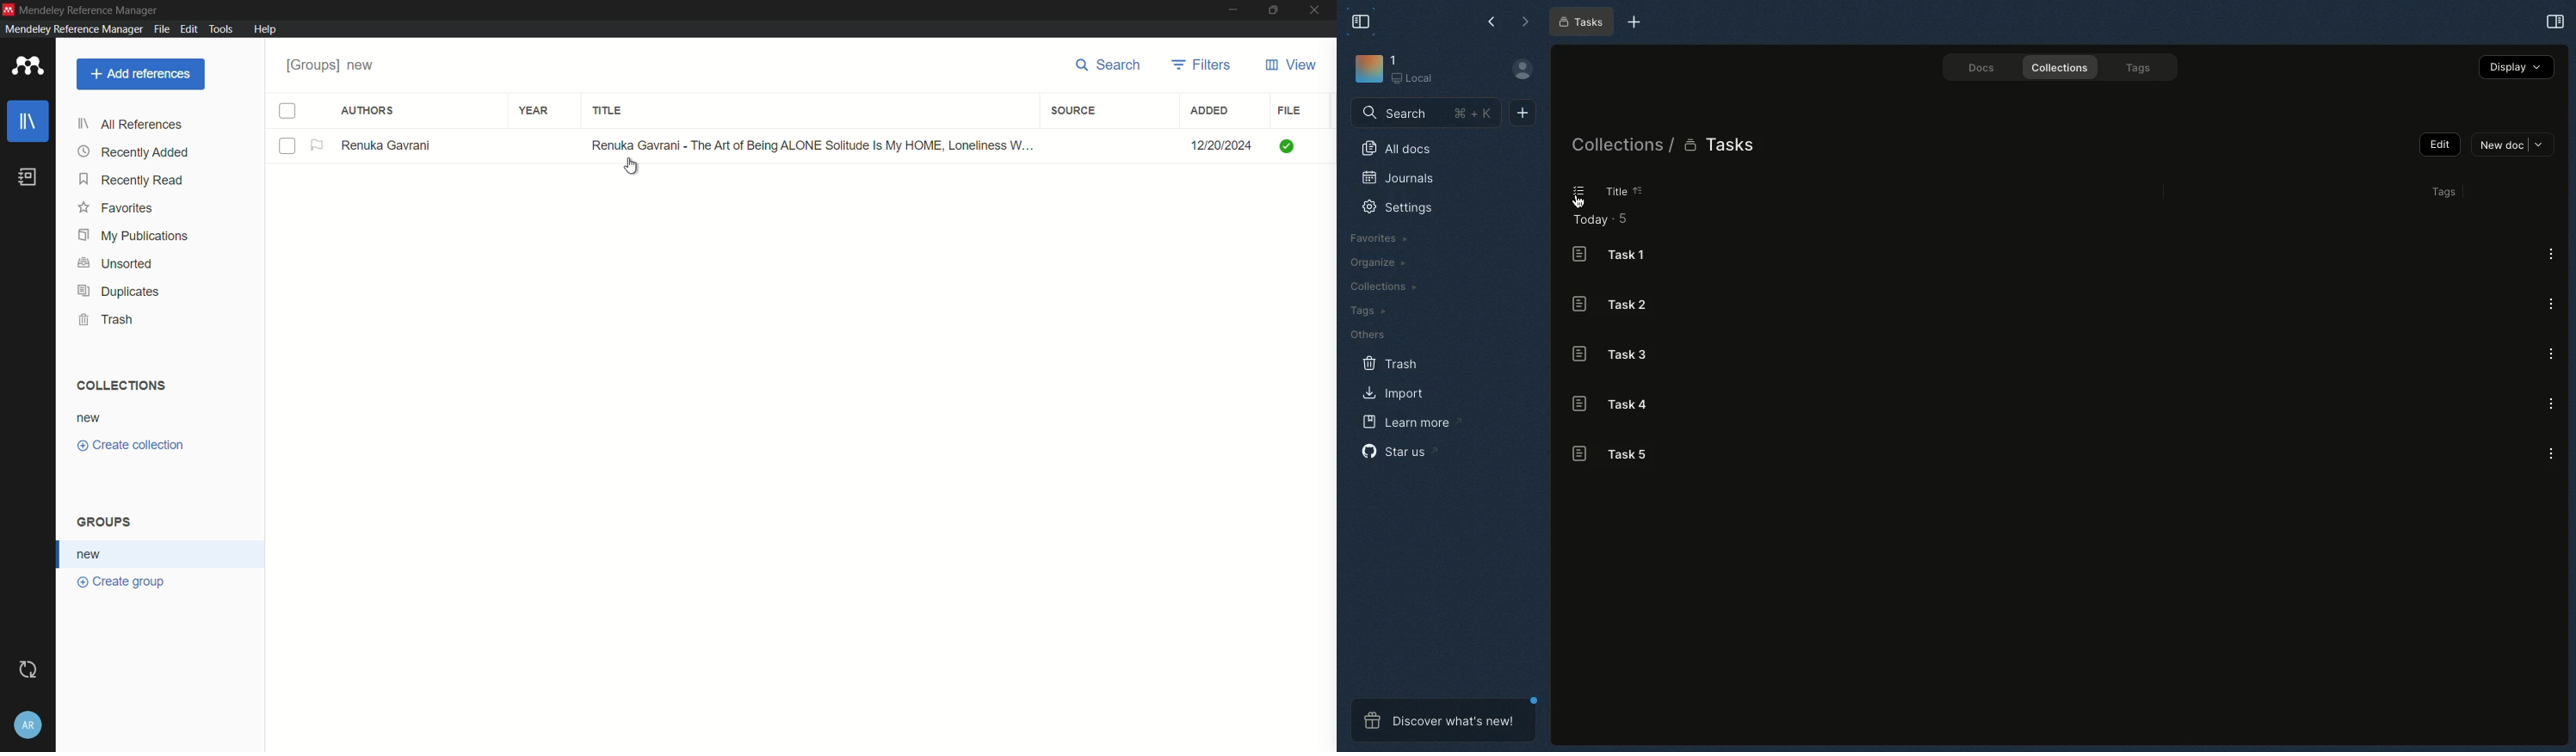 This screenshot has width=2576, height=756. What do you see at coordinates (133, 236) in the screenshot?
I see `my publications` at bounding box center [133, 236].